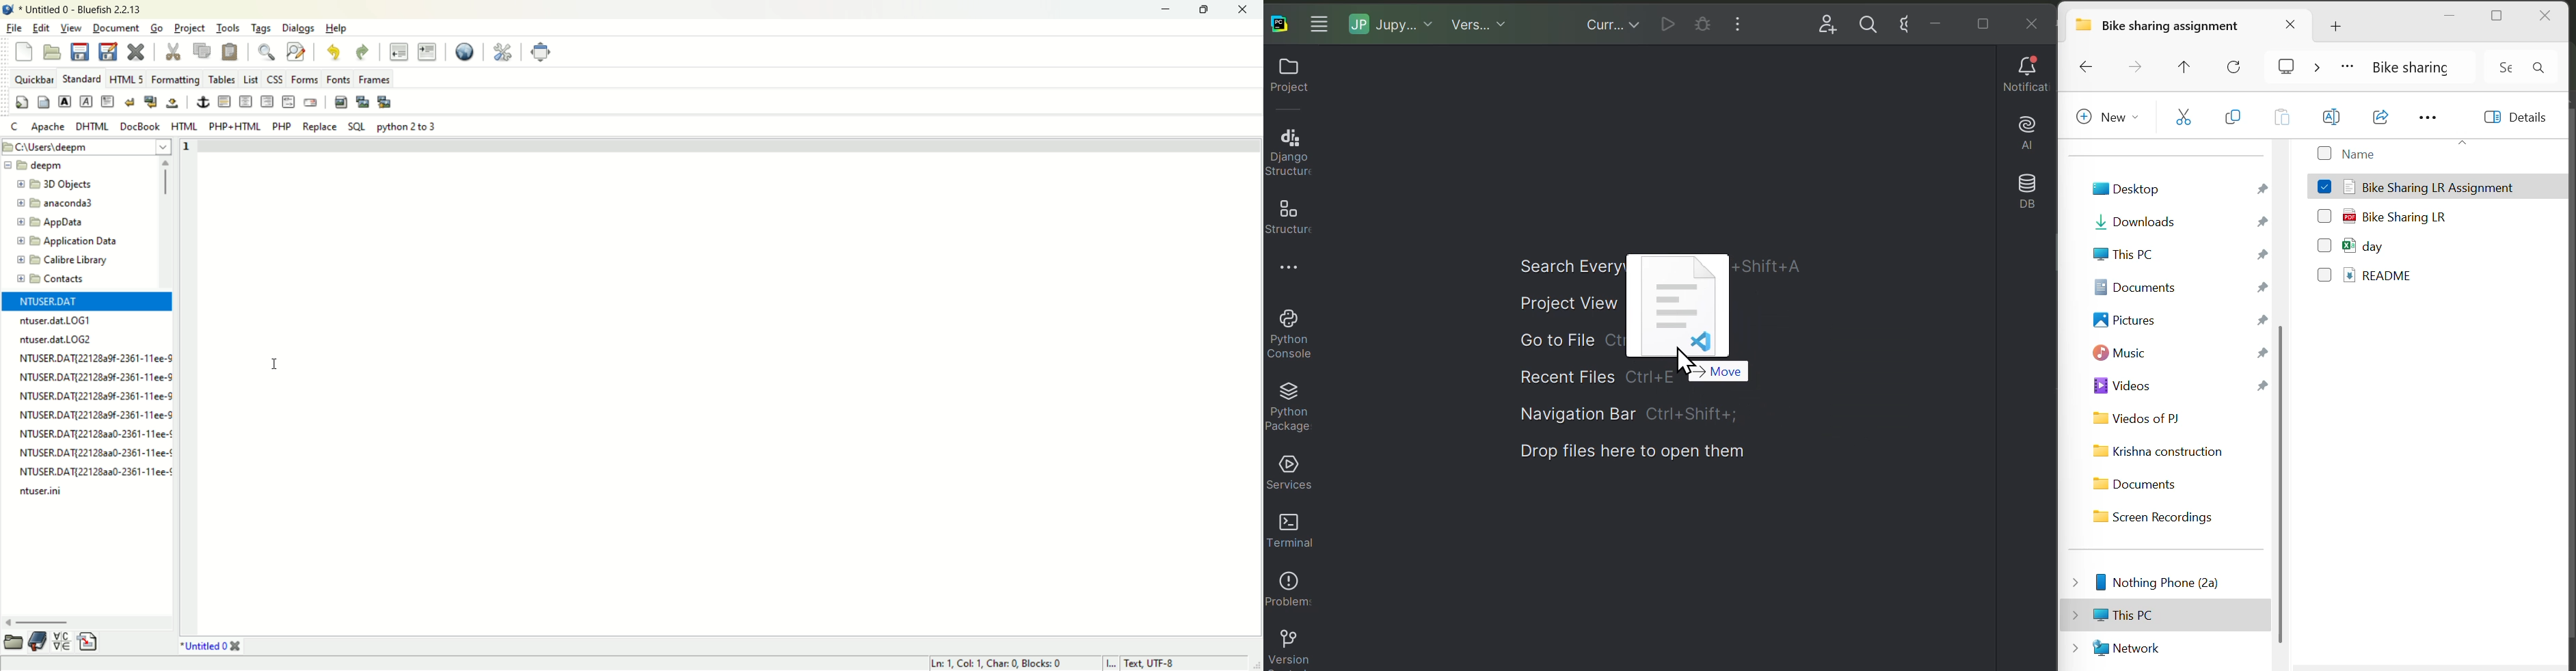 This screenshot has height=672, width=2576. Describe the element at coordinates (540, 51) in the screenshot. I see `fullscreen` at that location.